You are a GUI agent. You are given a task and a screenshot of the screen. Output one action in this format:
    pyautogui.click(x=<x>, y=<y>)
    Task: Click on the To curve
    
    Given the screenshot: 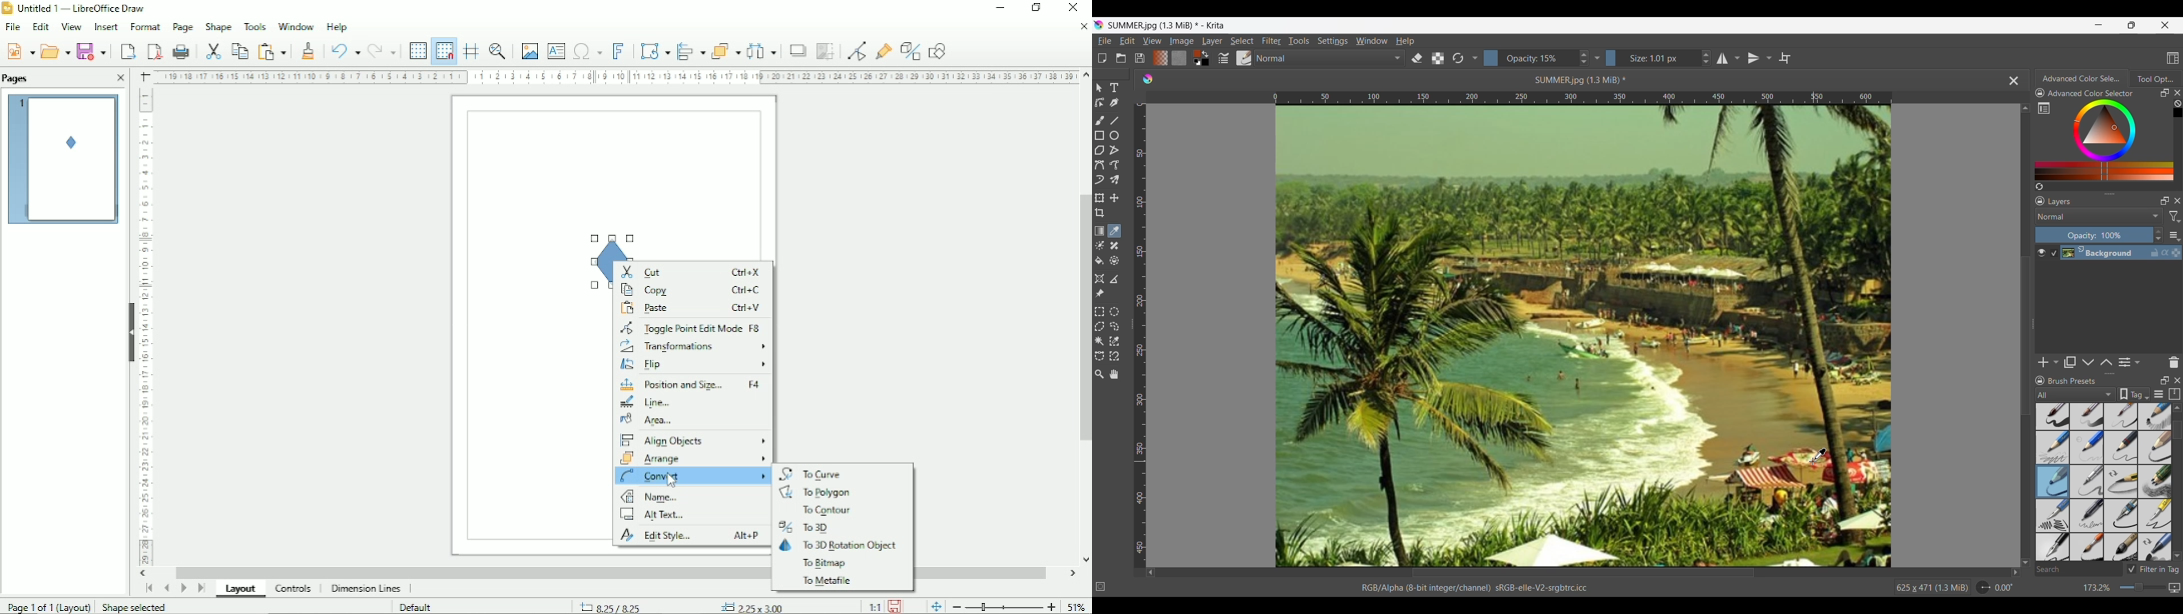 What is the action you would take?
    pyautogui.click(x=814, y=473)
    